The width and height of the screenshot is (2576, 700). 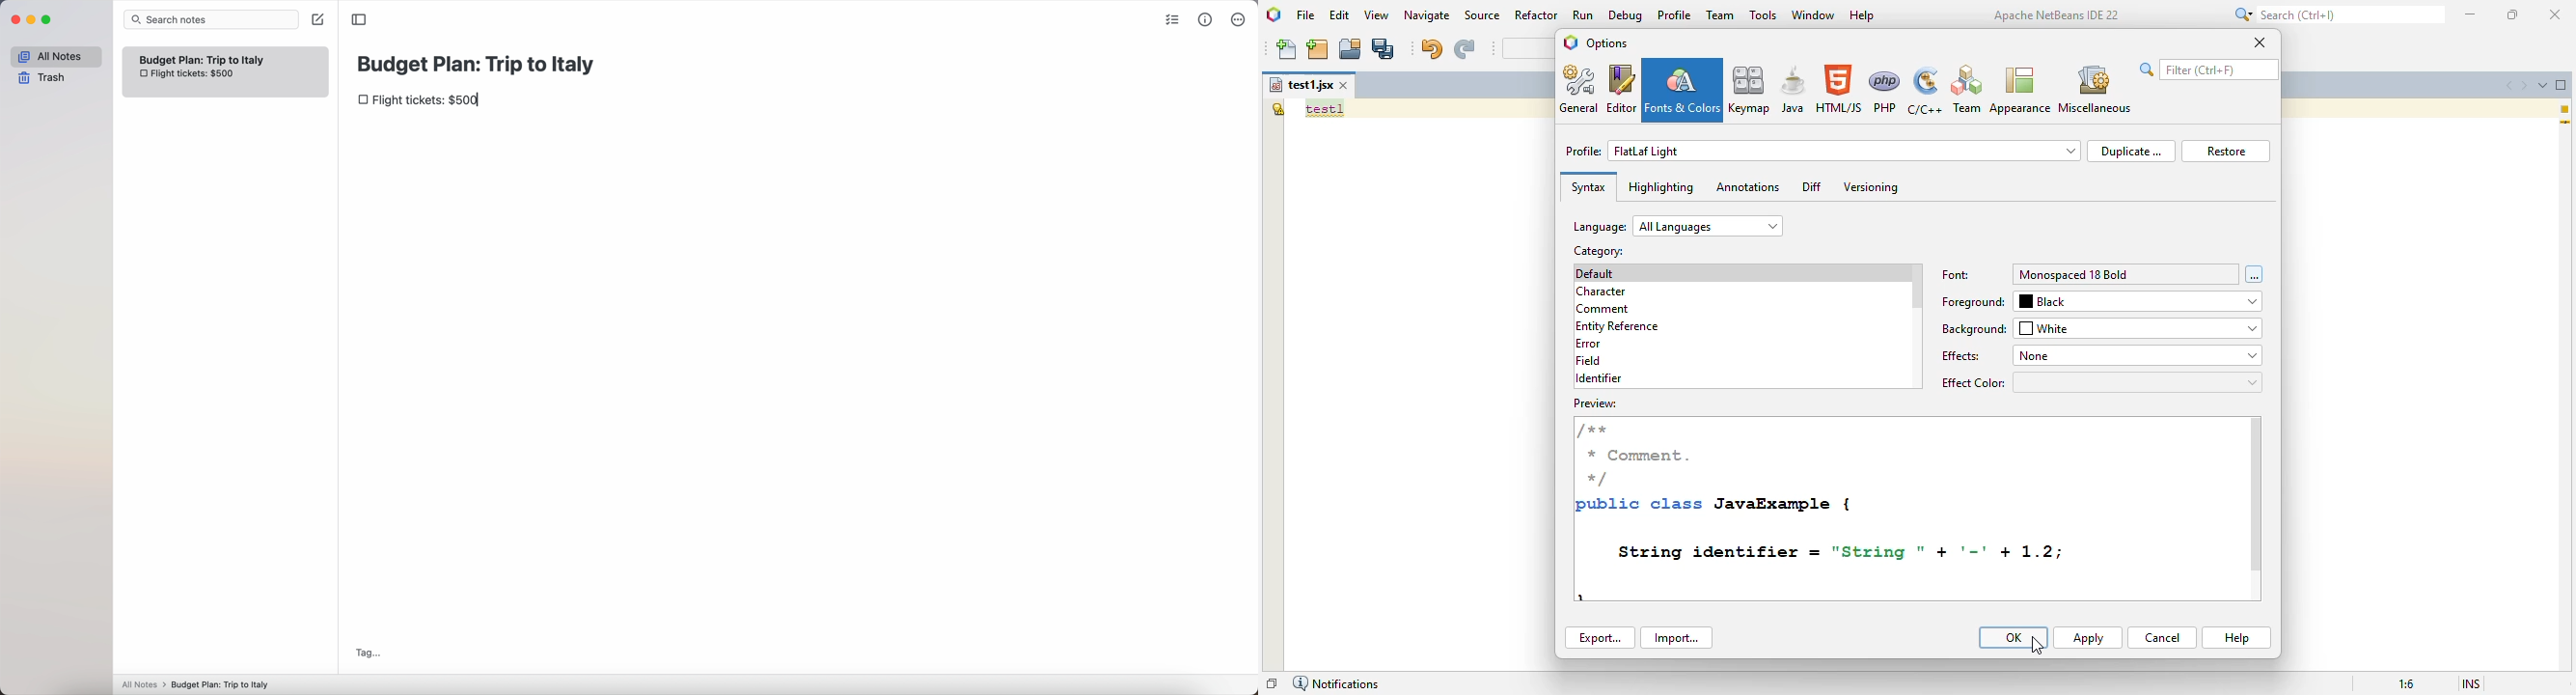 I want to click on tag, so click(x=368, y=653).